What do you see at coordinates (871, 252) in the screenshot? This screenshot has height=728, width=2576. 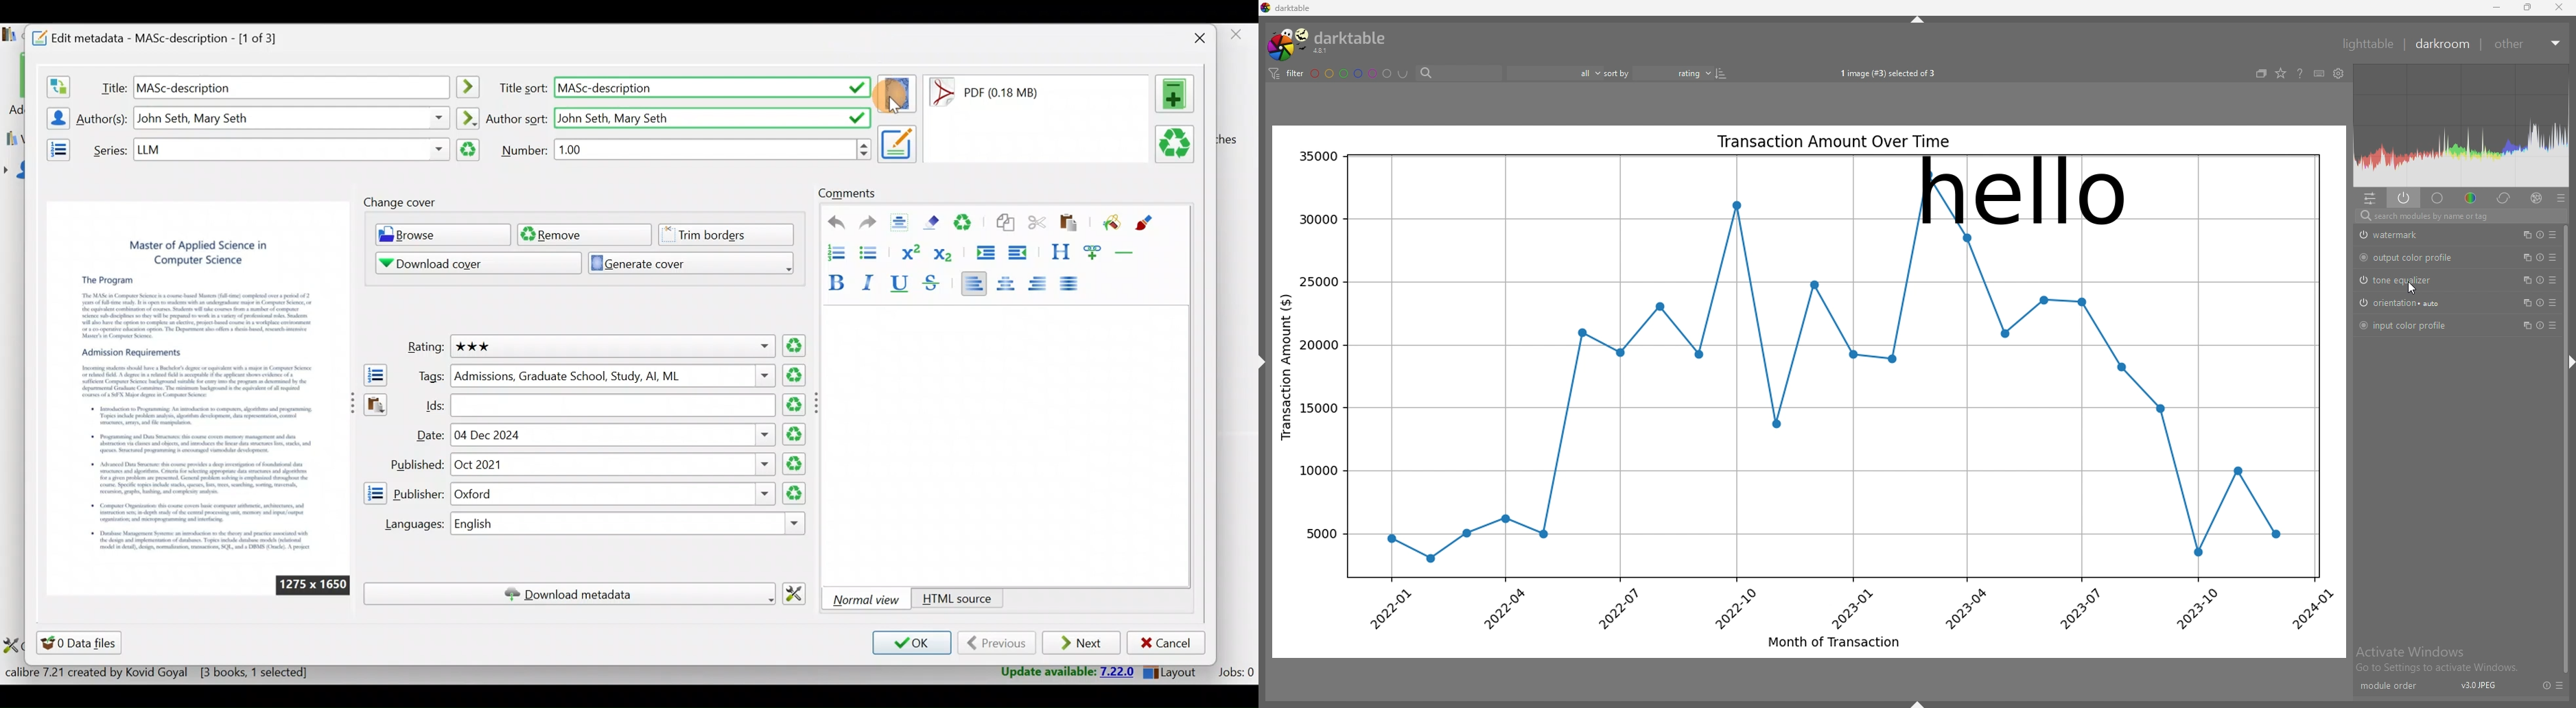 I see `Unordered list` at bounding box center [871, 252].